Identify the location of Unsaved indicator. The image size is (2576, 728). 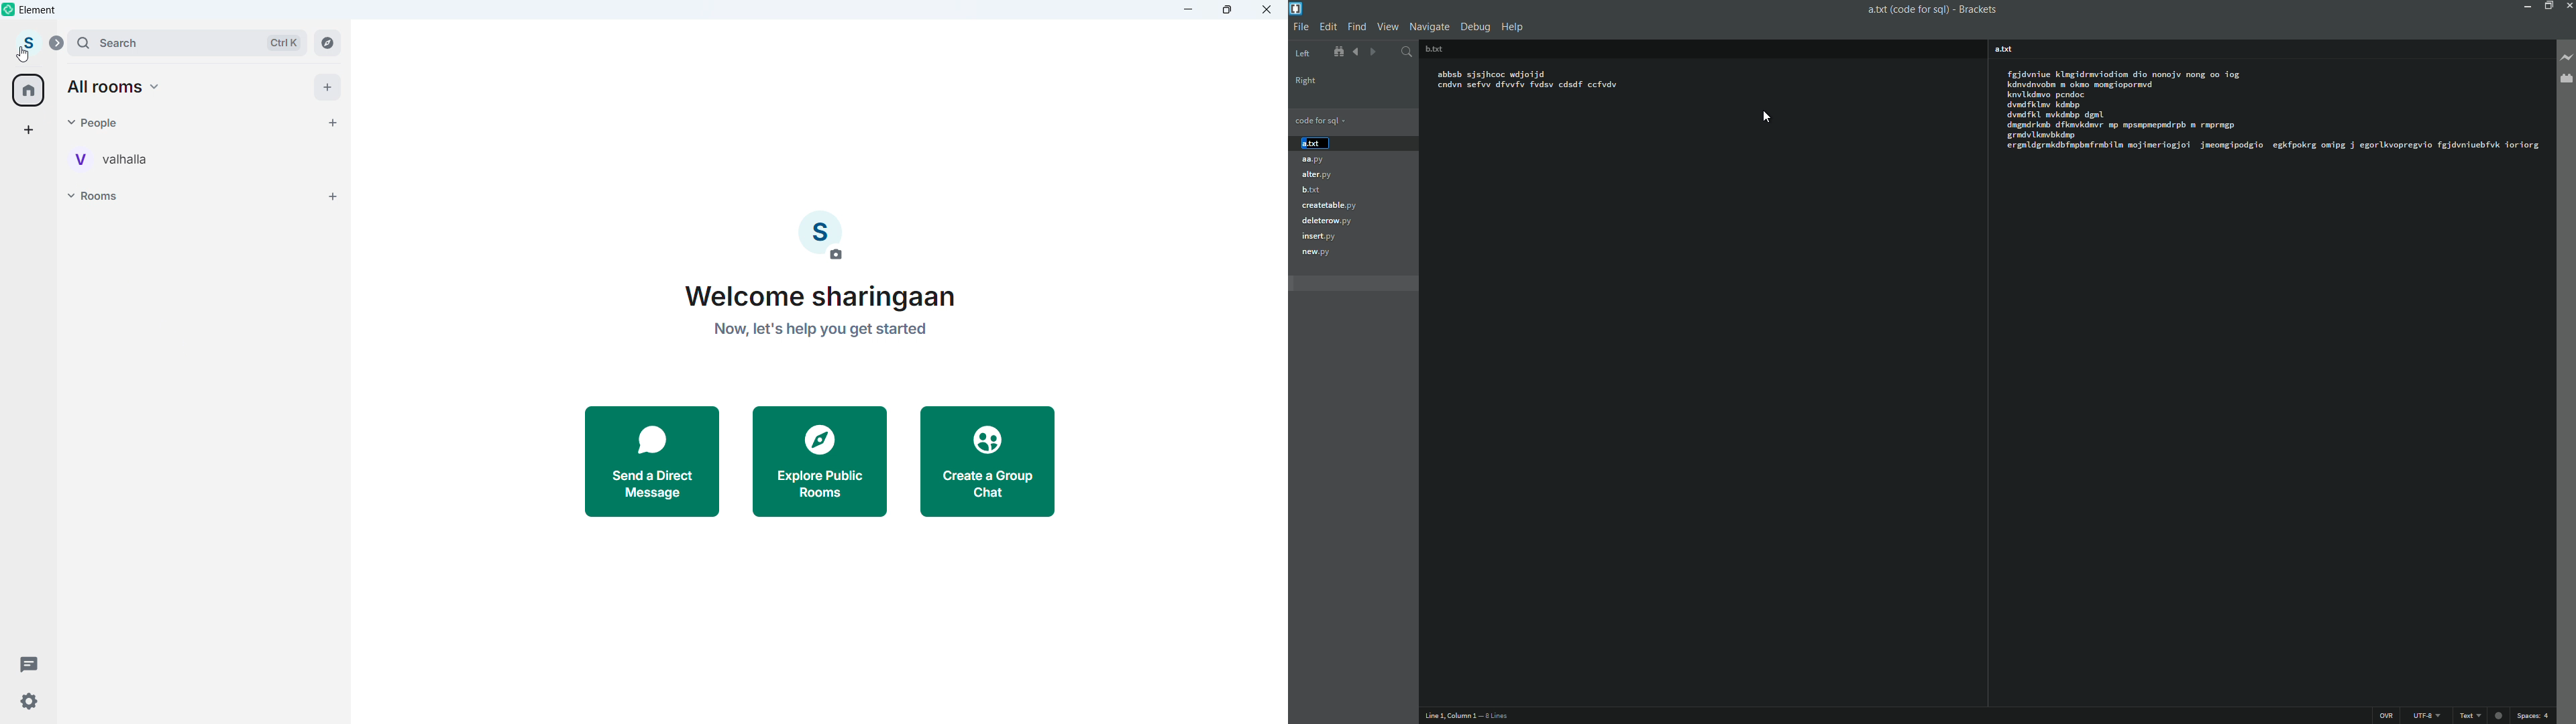
(2502, 716).